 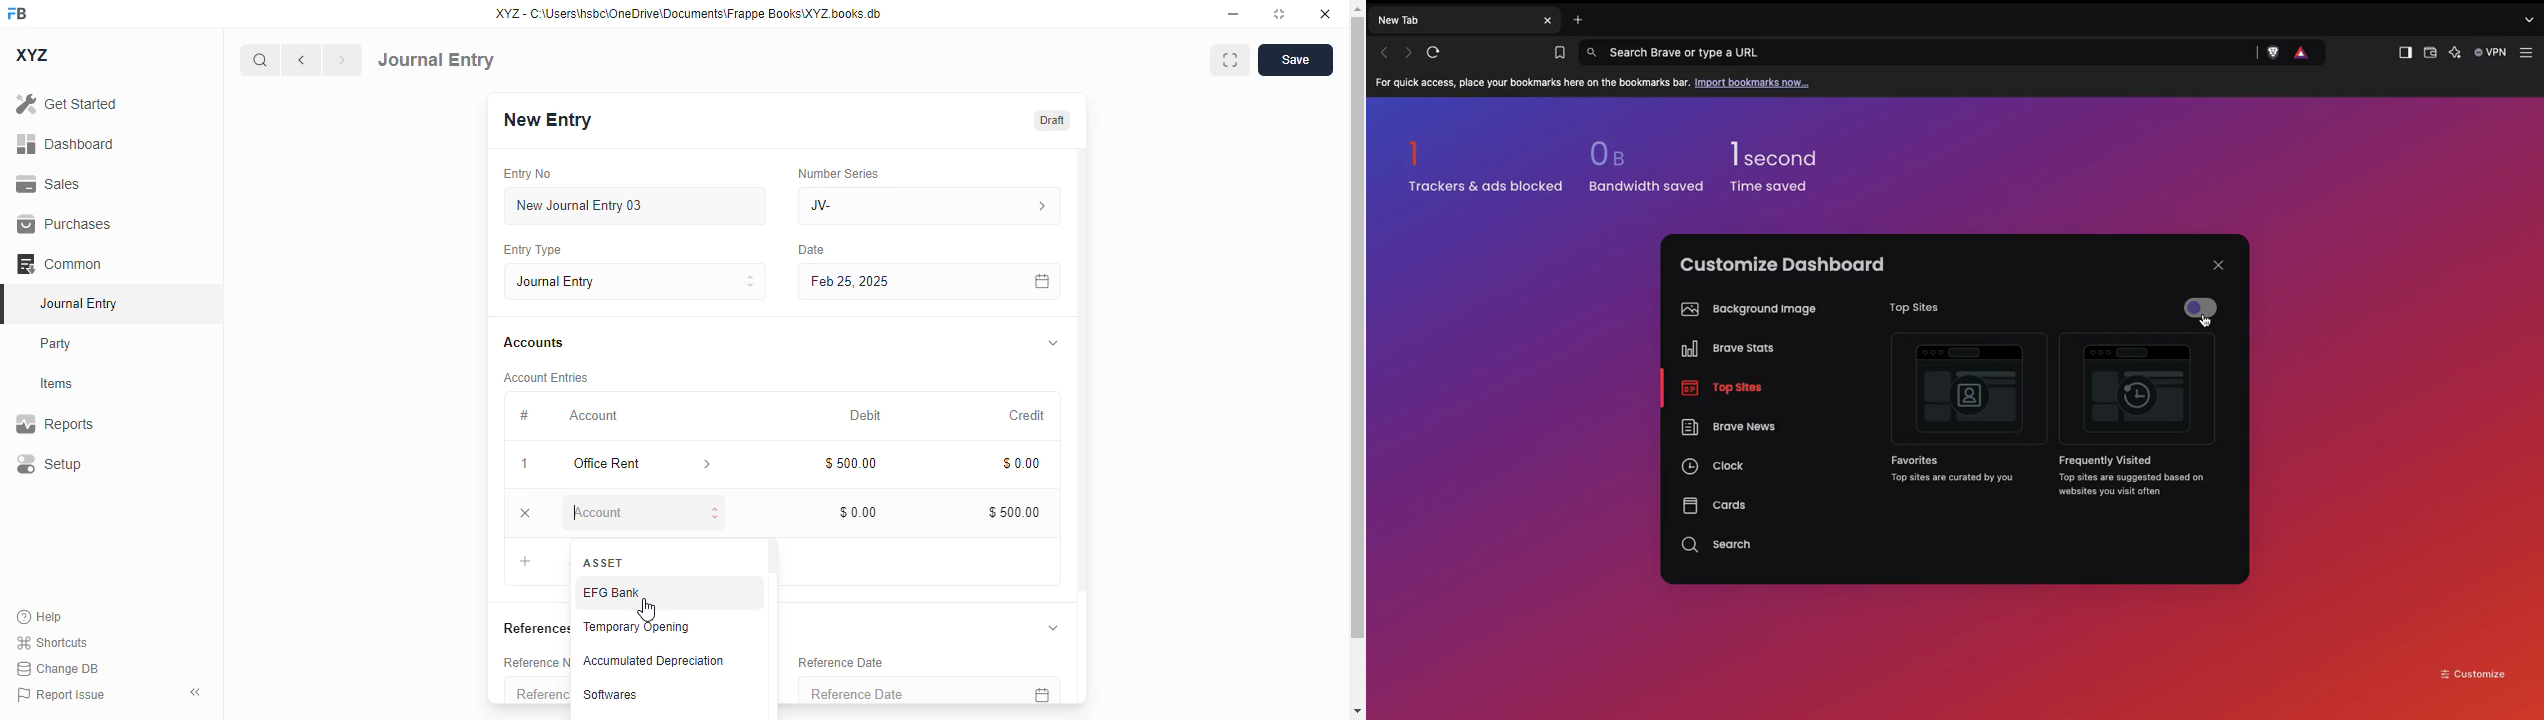 What do you see at coordinates (536, 690) in the screenshot?
I see `reference number` at bounding box center [536, 690].